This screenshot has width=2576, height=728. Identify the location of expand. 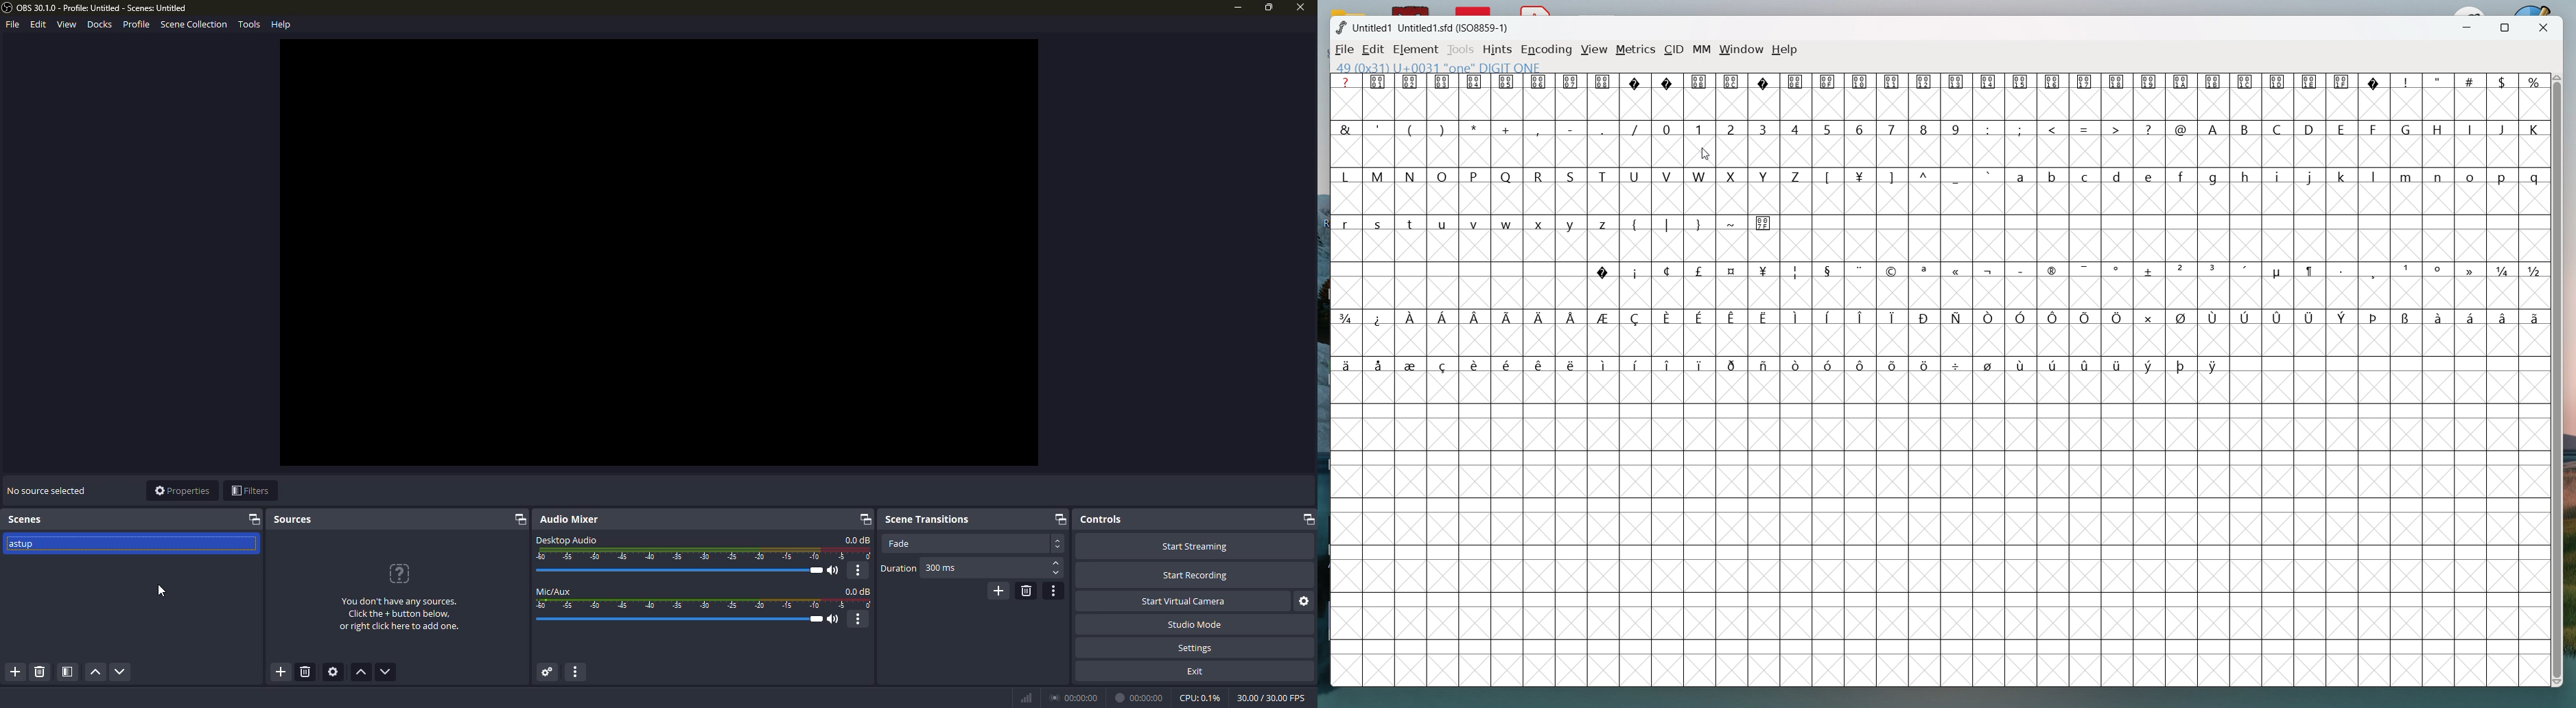
(1306, 519).